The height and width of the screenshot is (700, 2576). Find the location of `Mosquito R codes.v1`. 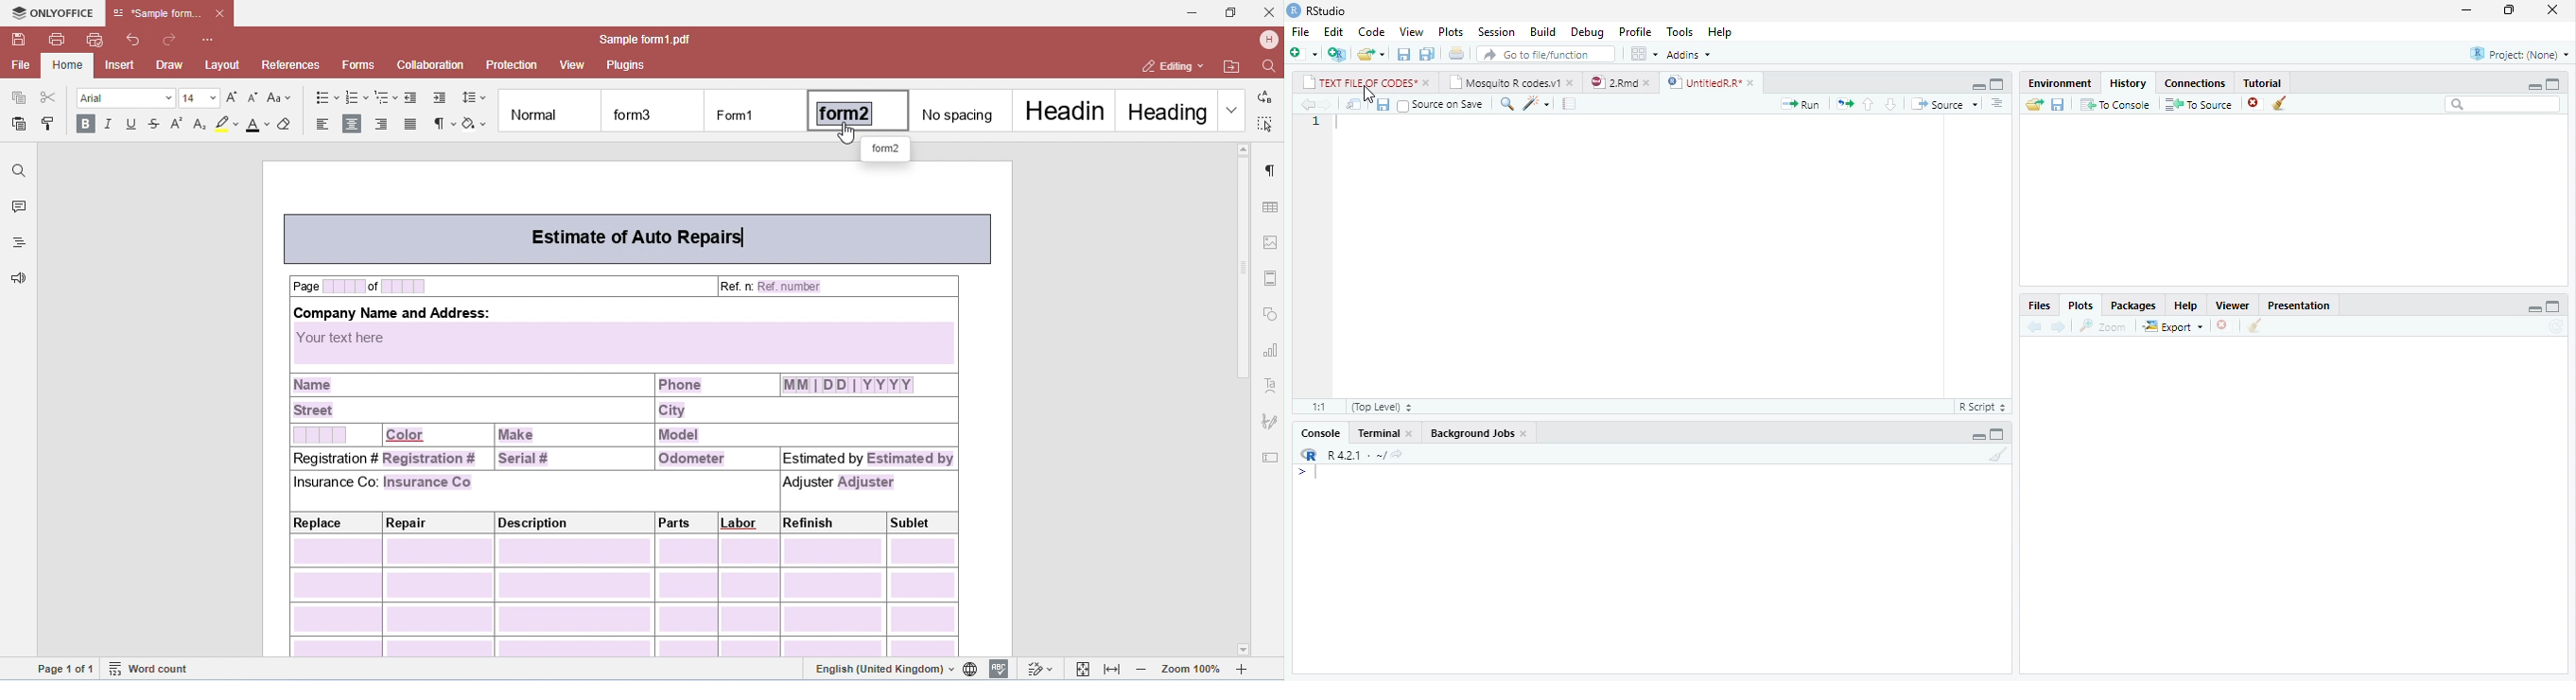

Mosquito R codes.v1 is located at coordinates (1504, 82).